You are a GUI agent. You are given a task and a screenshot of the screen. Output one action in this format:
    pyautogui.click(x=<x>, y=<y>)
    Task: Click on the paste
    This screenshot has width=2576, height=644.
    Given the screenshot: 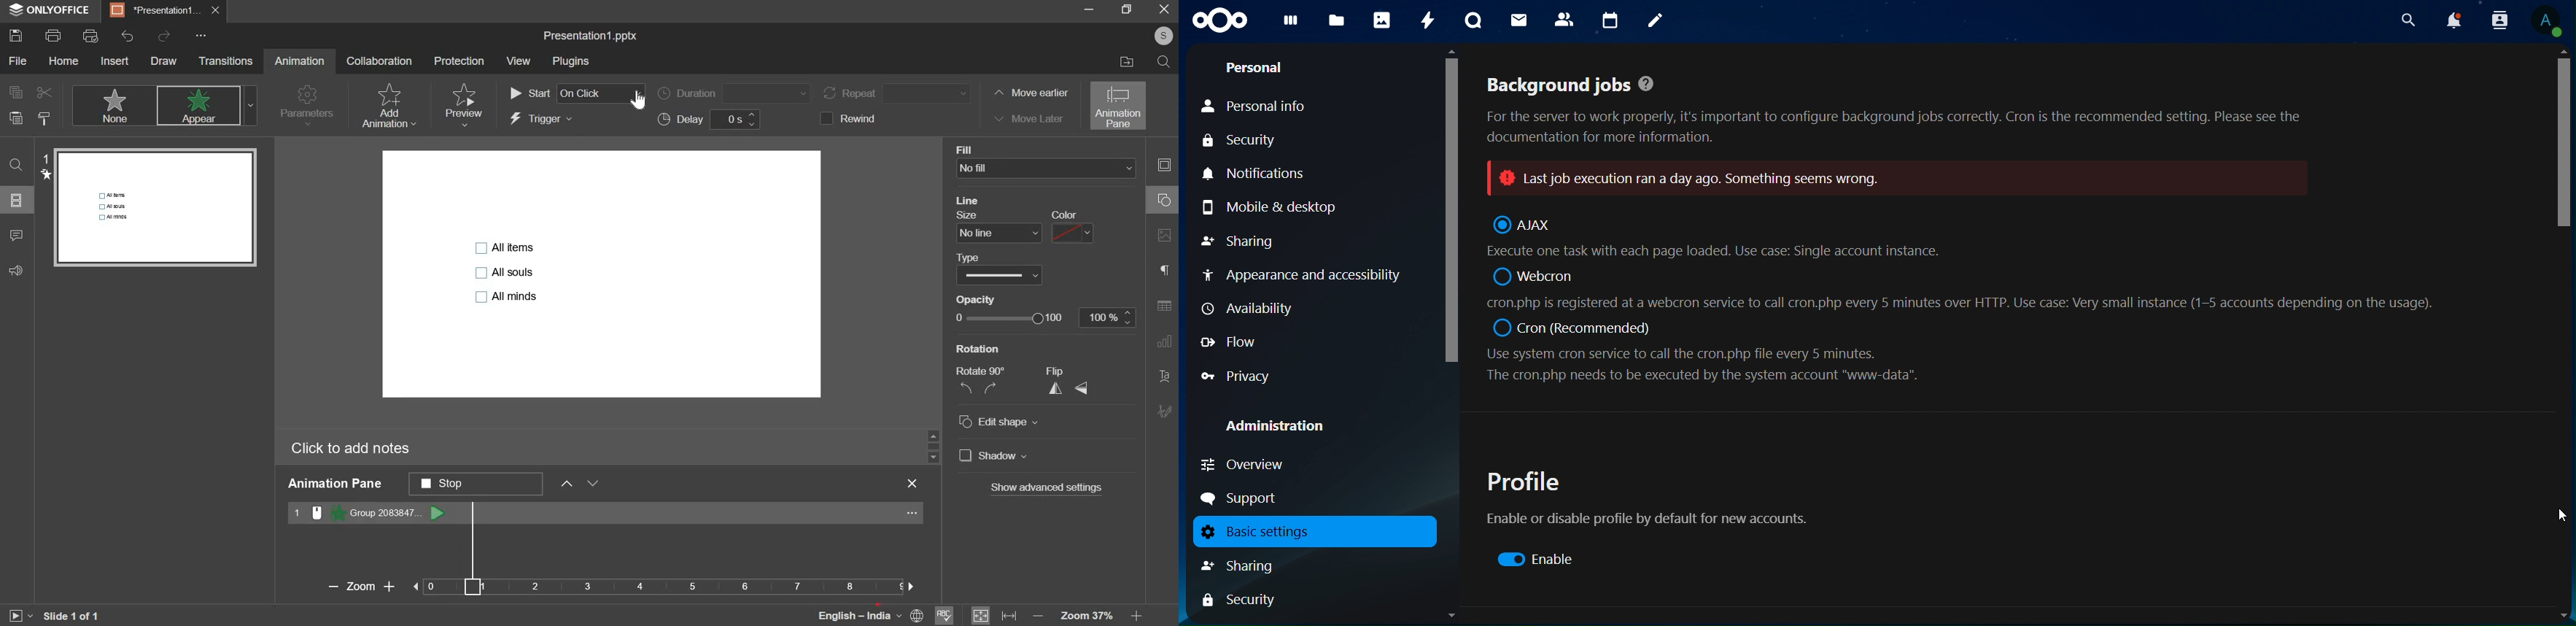 What is the action you would take?
    pyautogui.click(x=15, y=119)
    